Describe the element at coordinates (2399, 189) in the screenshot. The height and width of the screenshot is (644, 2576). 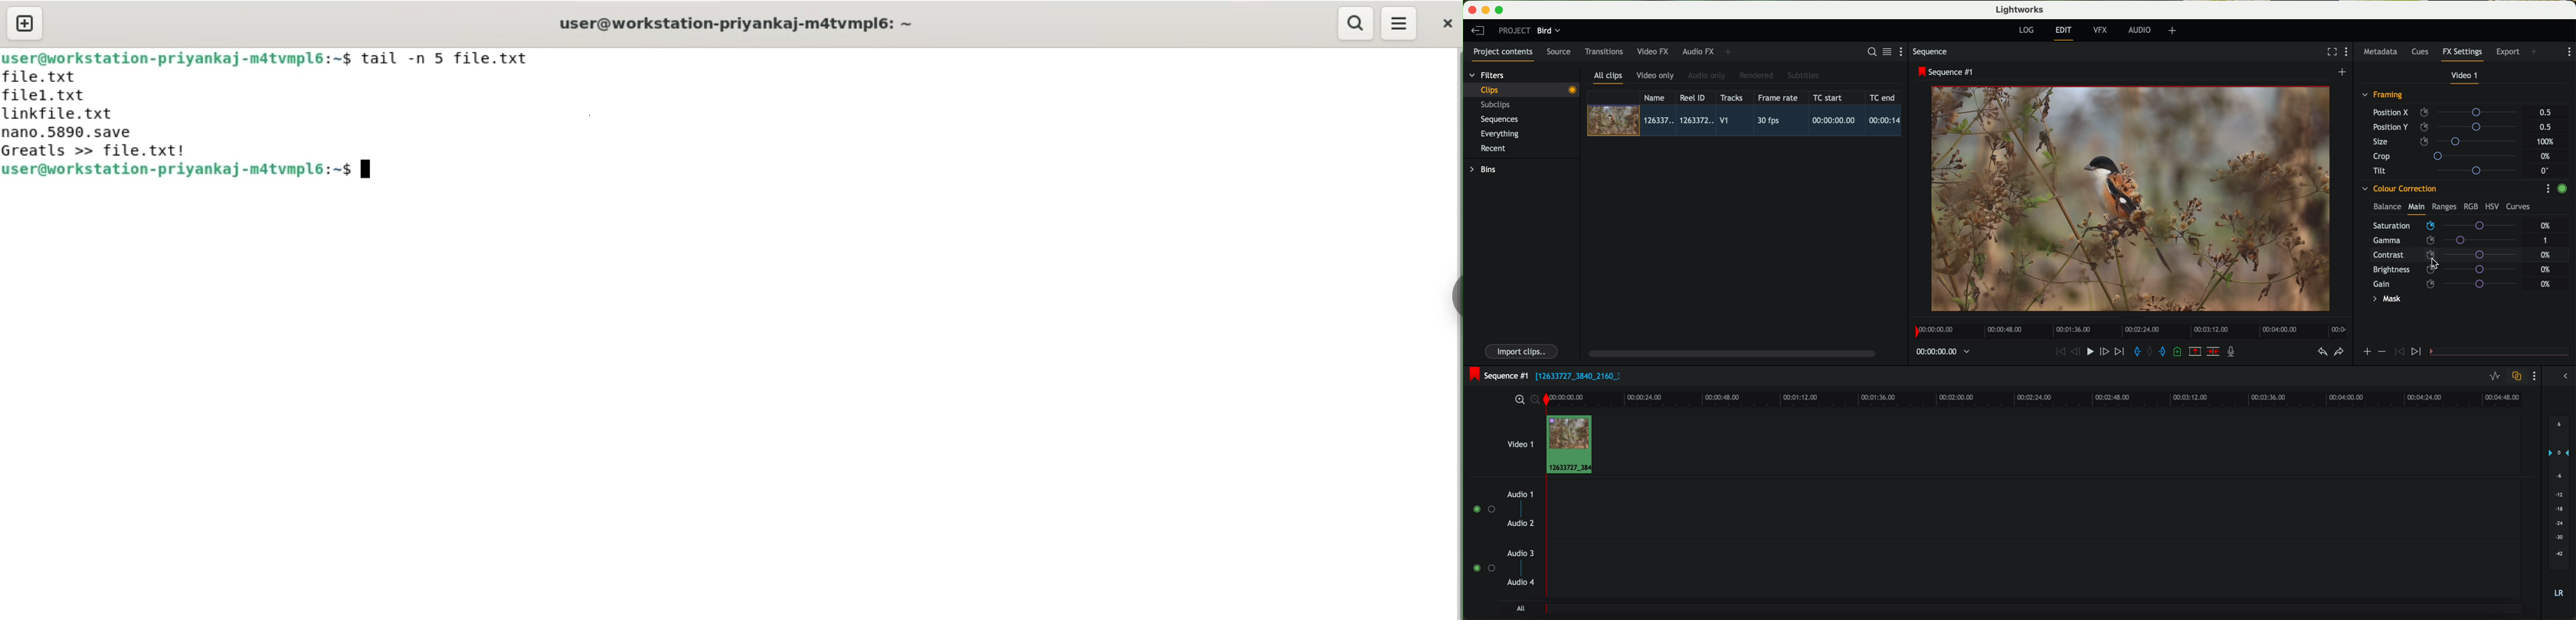
I see `colour correction` at that location.